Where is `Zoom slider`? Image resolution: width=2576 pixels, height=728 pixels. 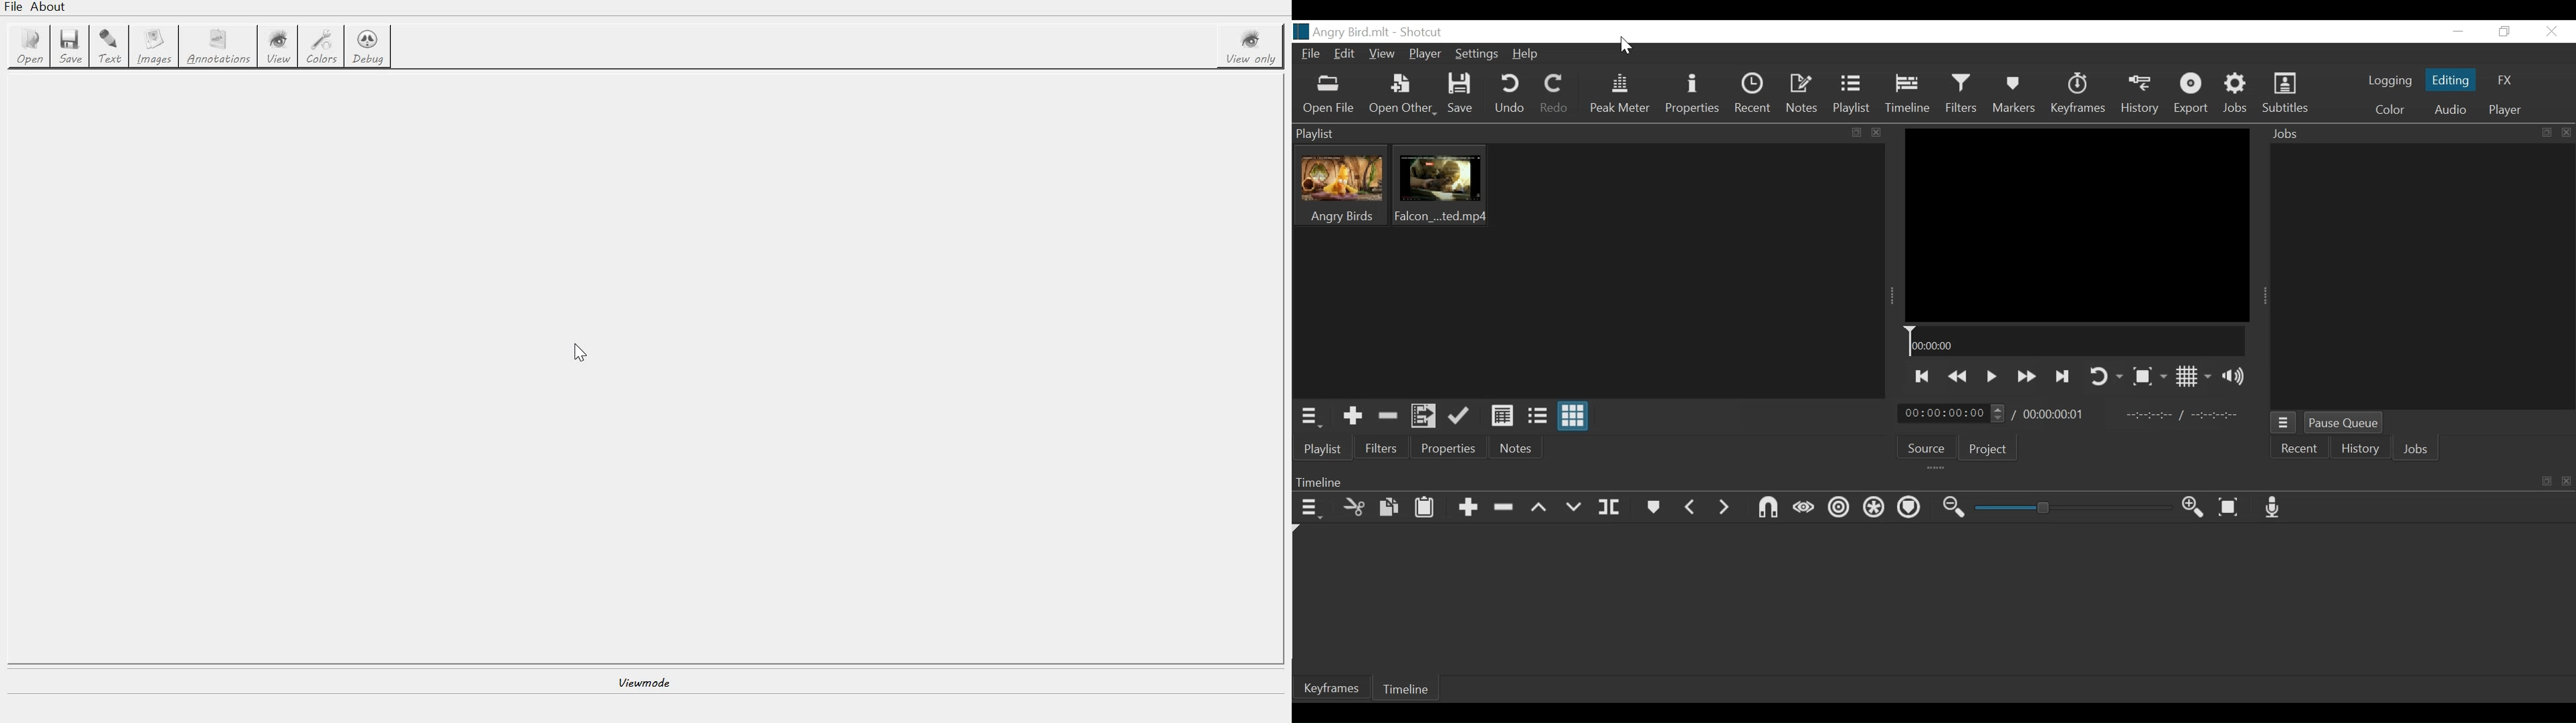
Zoom slider is located at coordinates (2076, 507).